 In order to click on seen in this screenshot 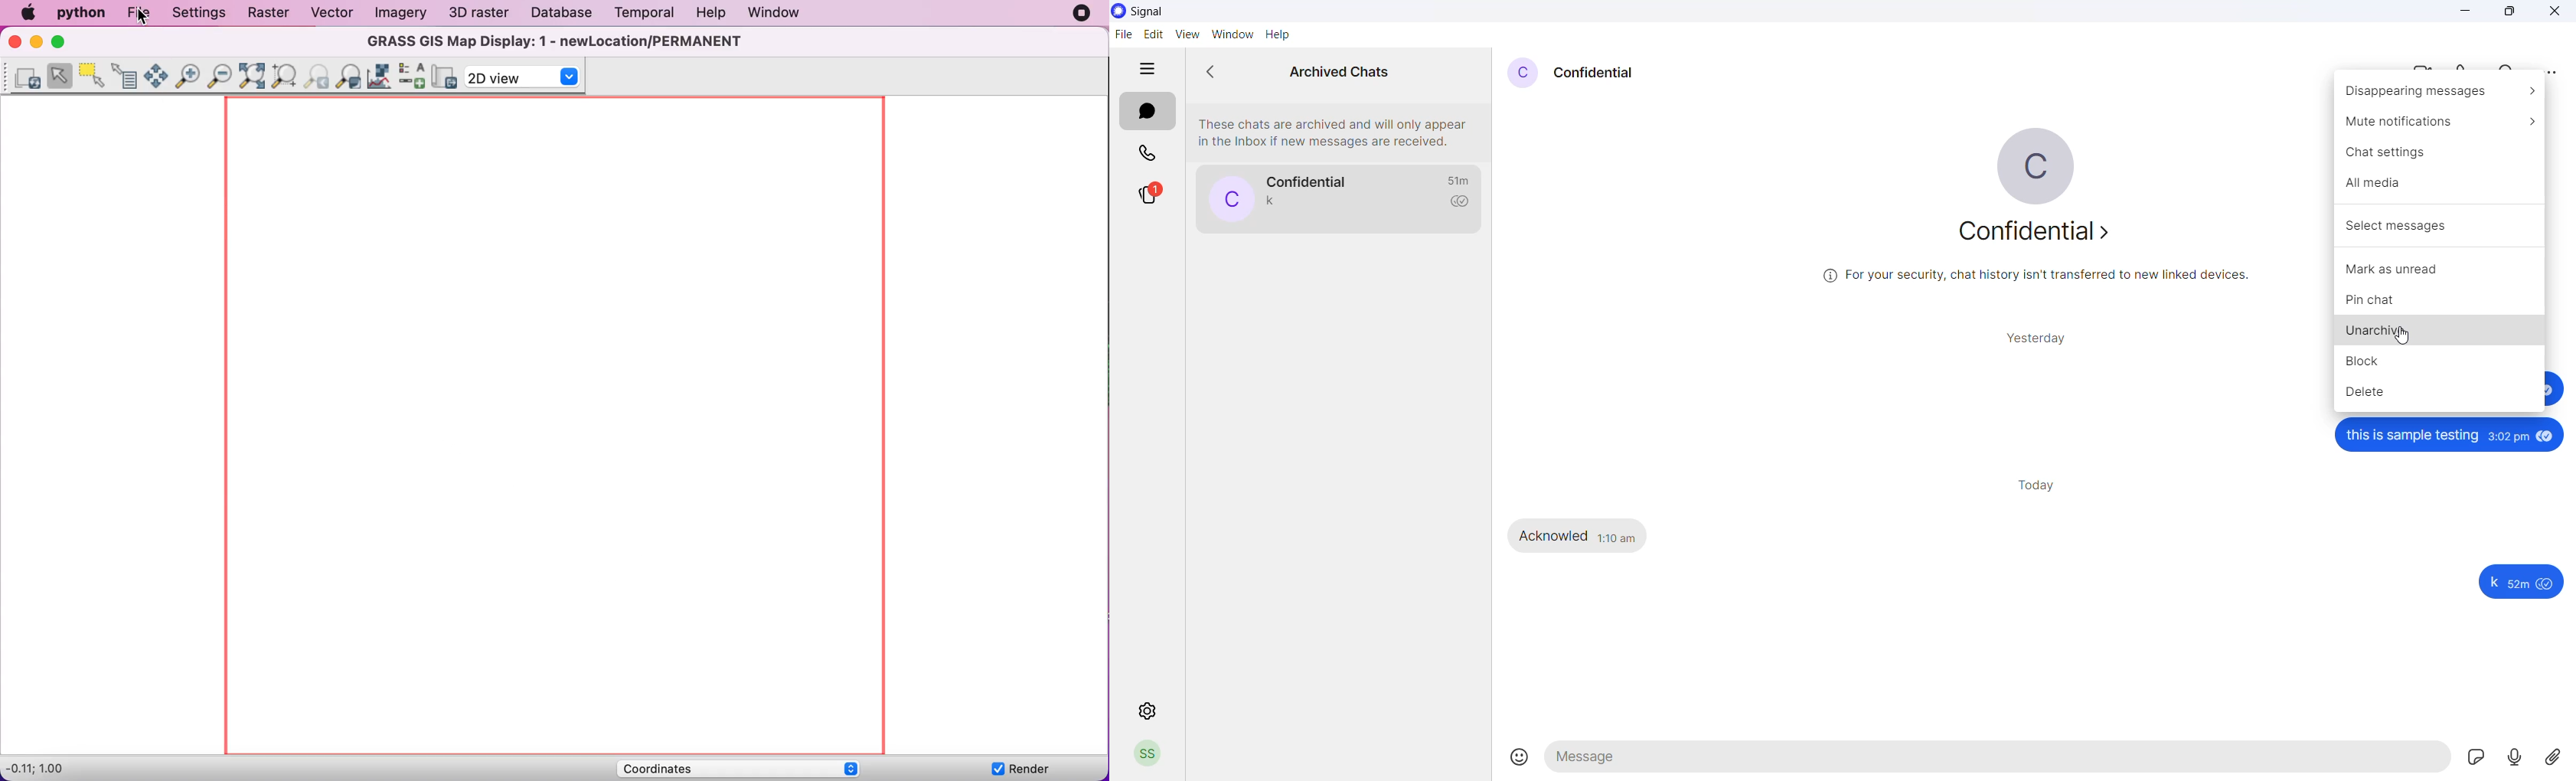, I will do `click(2546, 435)`.